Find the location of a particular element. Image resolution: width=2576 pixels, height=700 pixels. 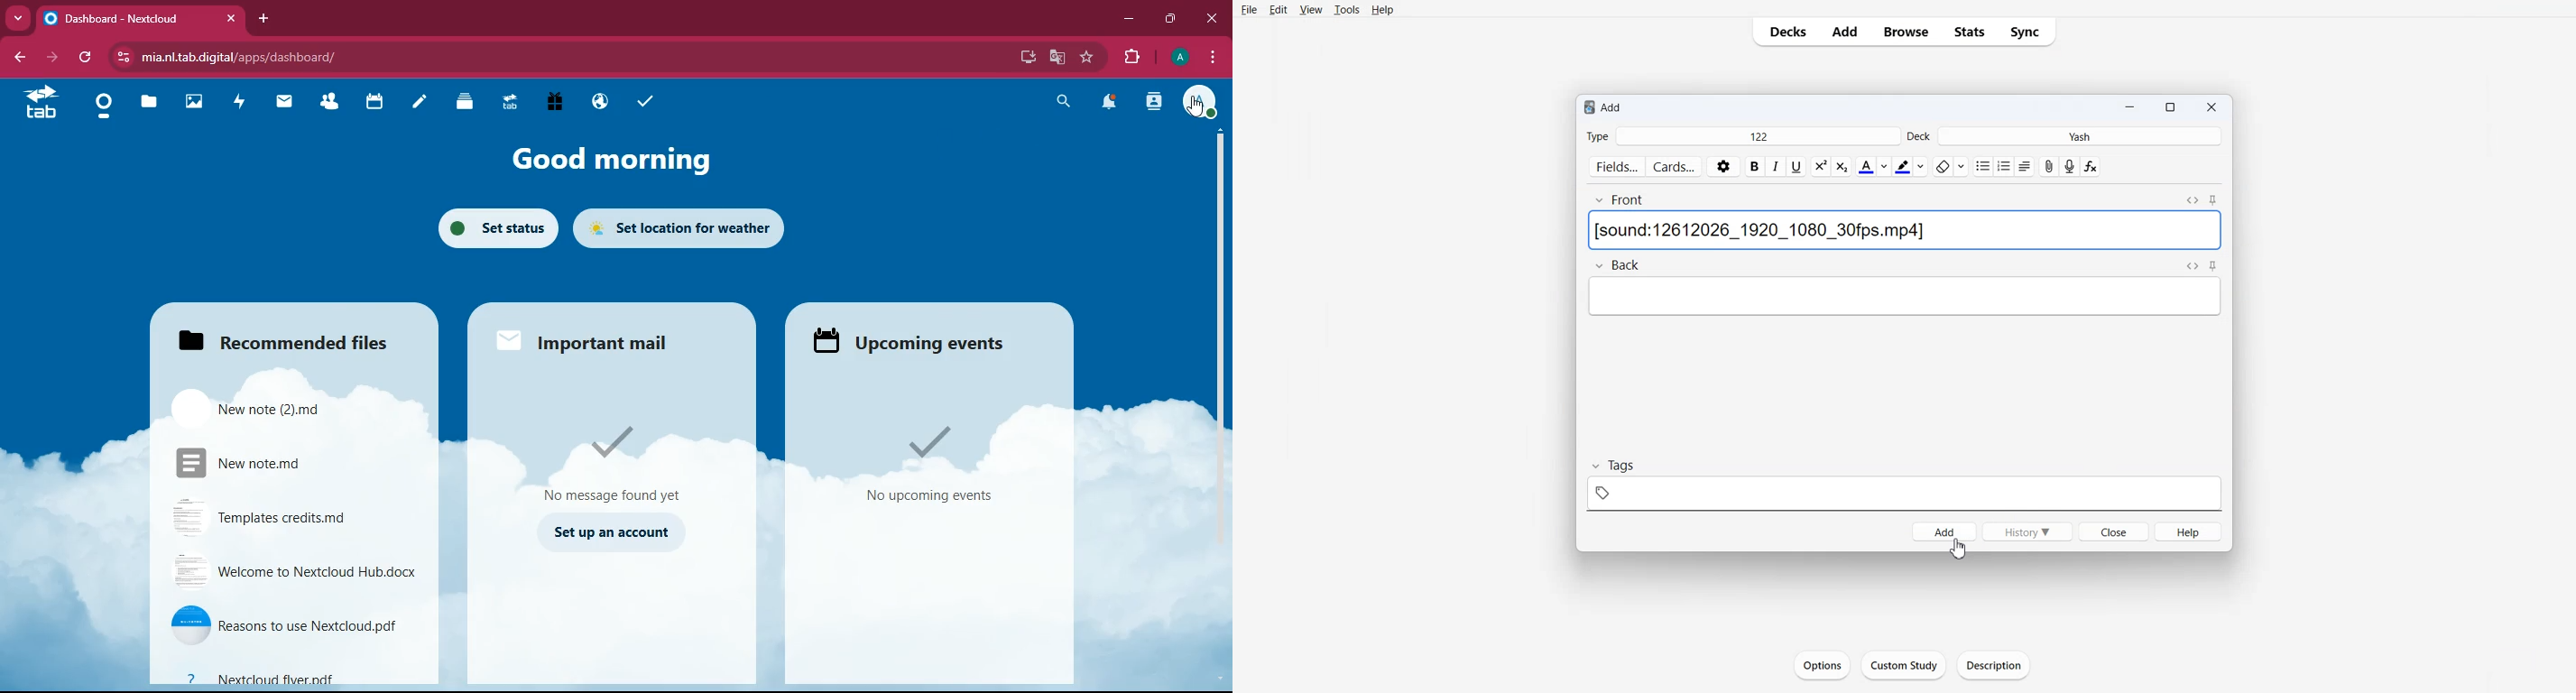

refresh is located at coordinates (82, 59).